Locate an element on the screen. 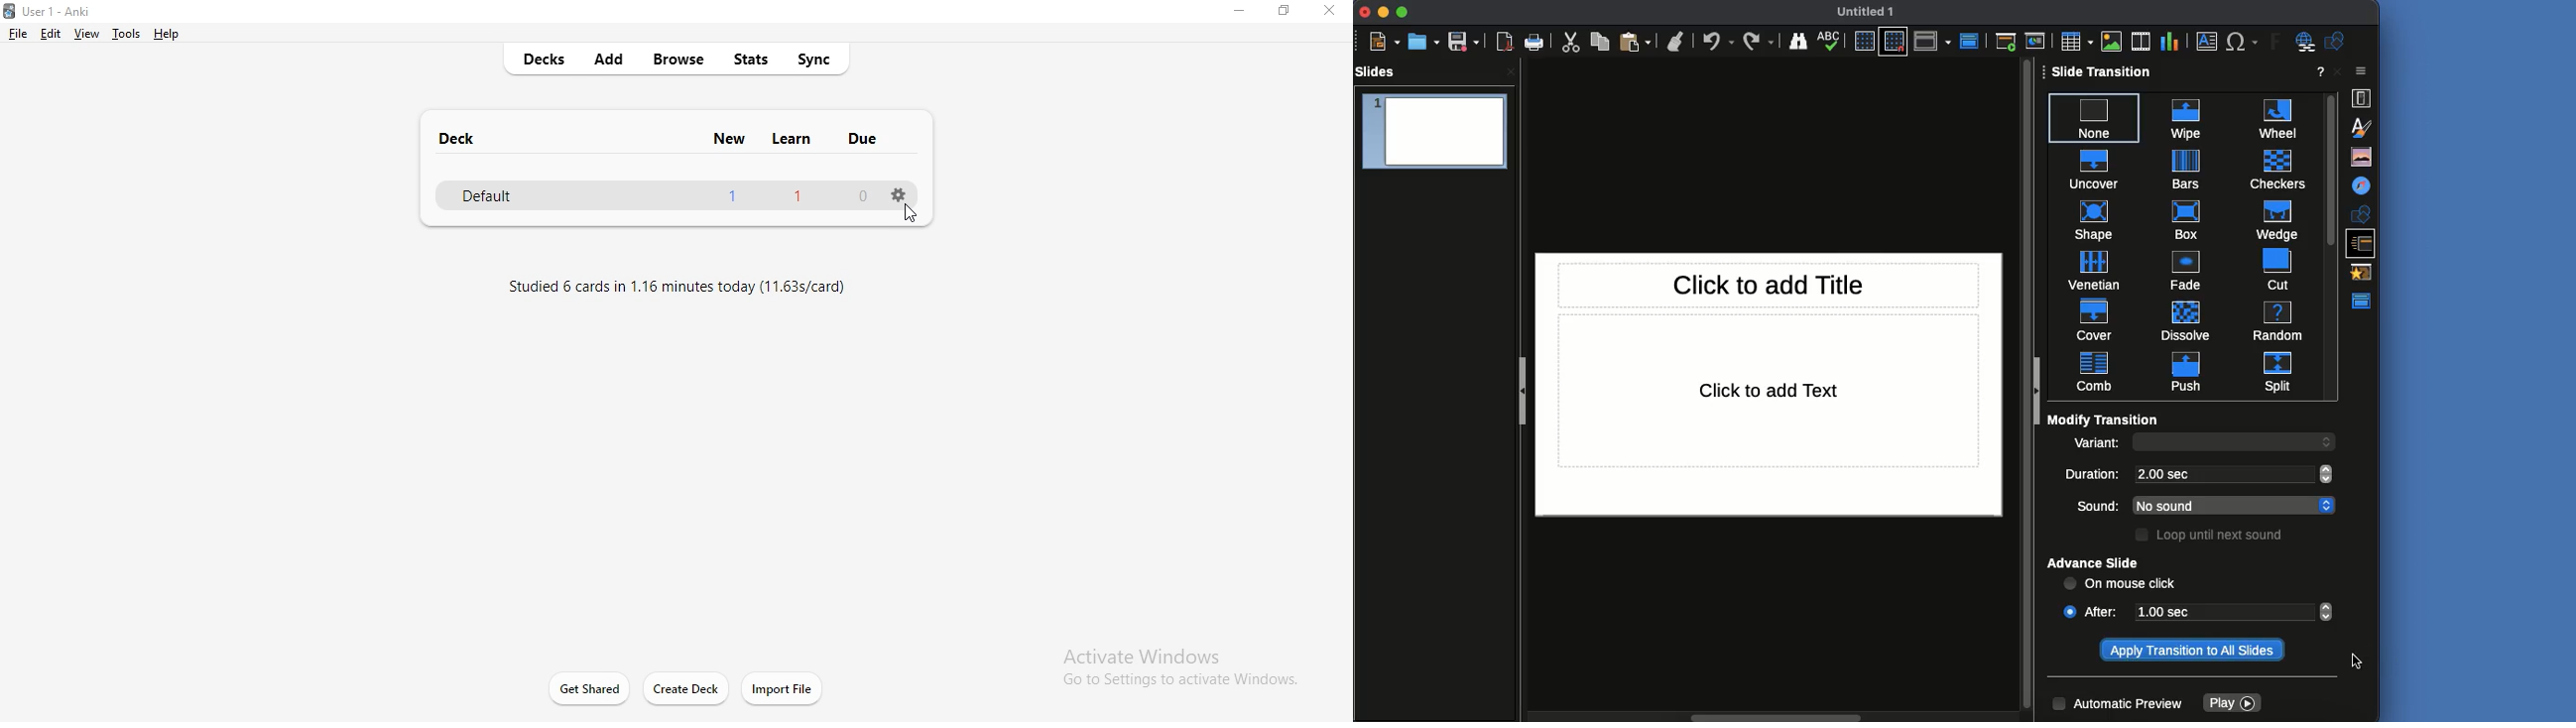 The image size is (2576, 728). help is located at coordinates (170, 33).